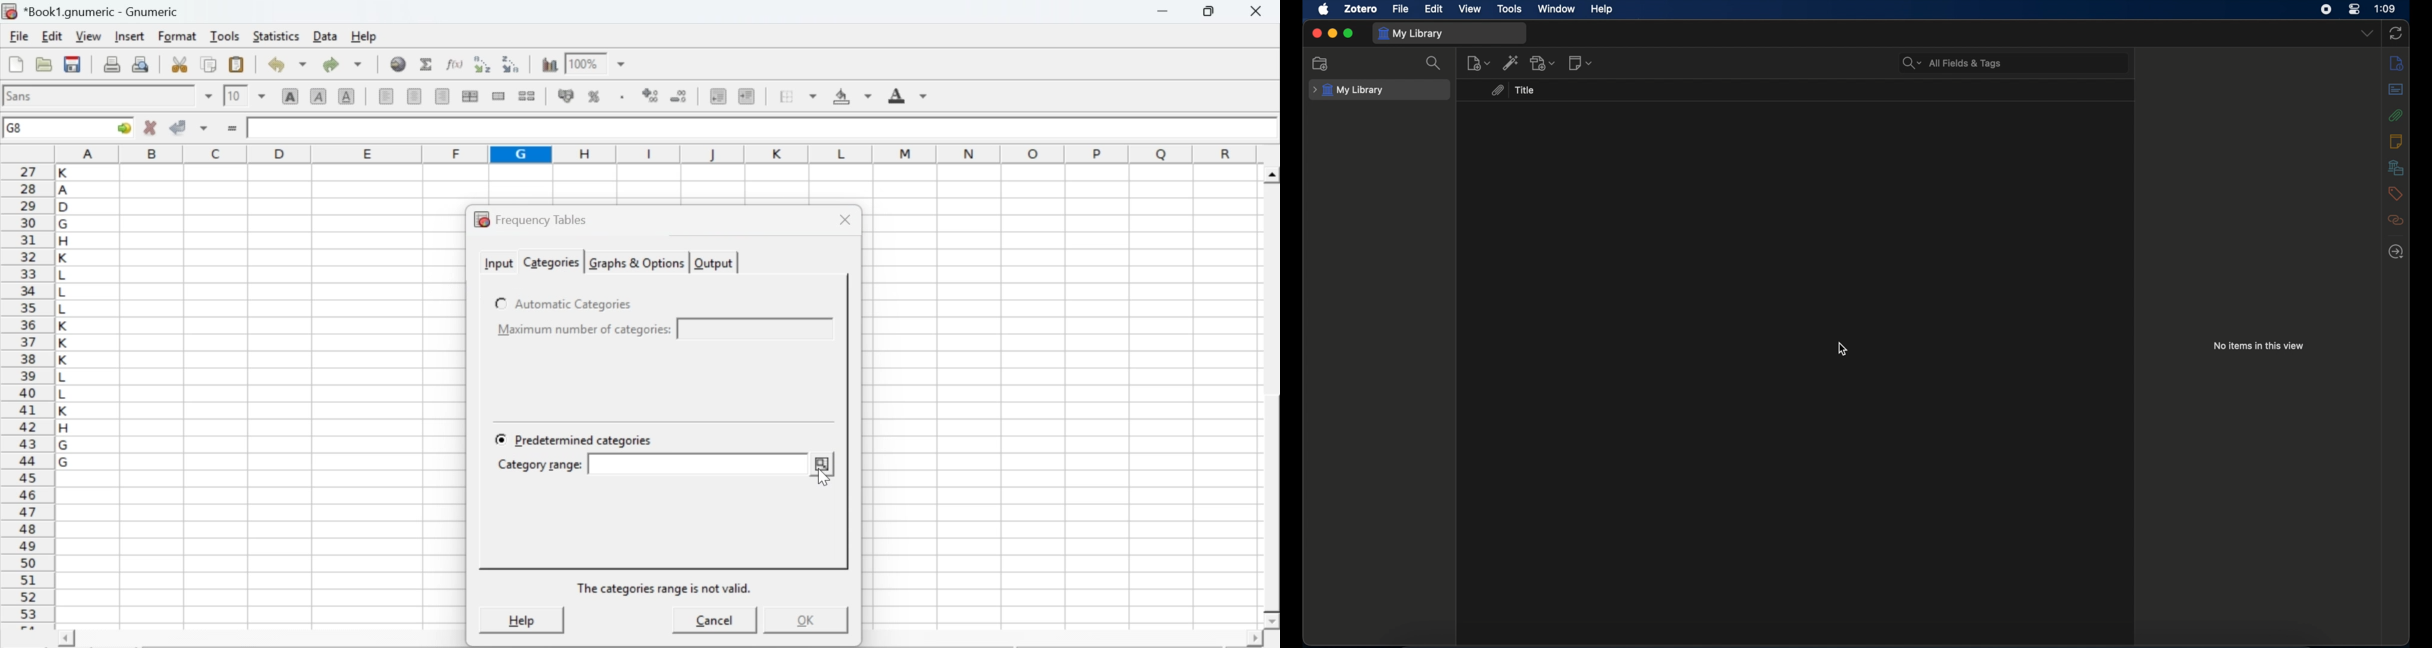 Image resolution: width=2436 pixels, height=672 pixels. Describe the element at coordinates (823, 464) in the screenshot. I see `more` at that location.